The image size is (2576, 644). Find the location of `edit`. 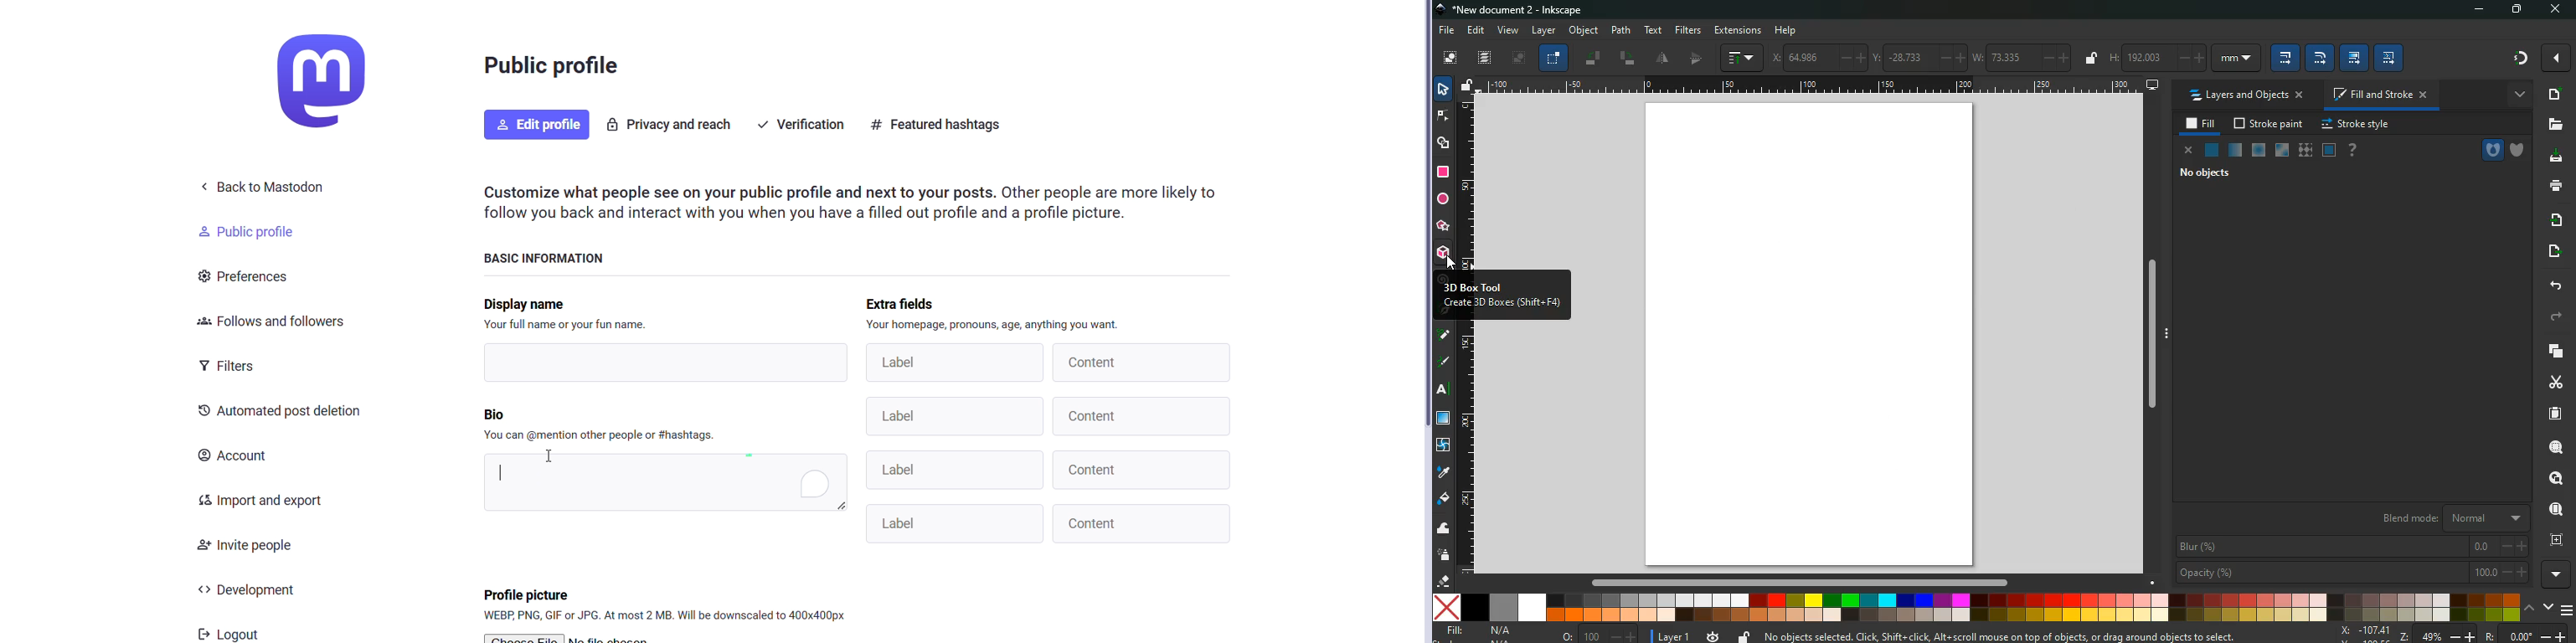

edit is located at coordinates (1477, 30).